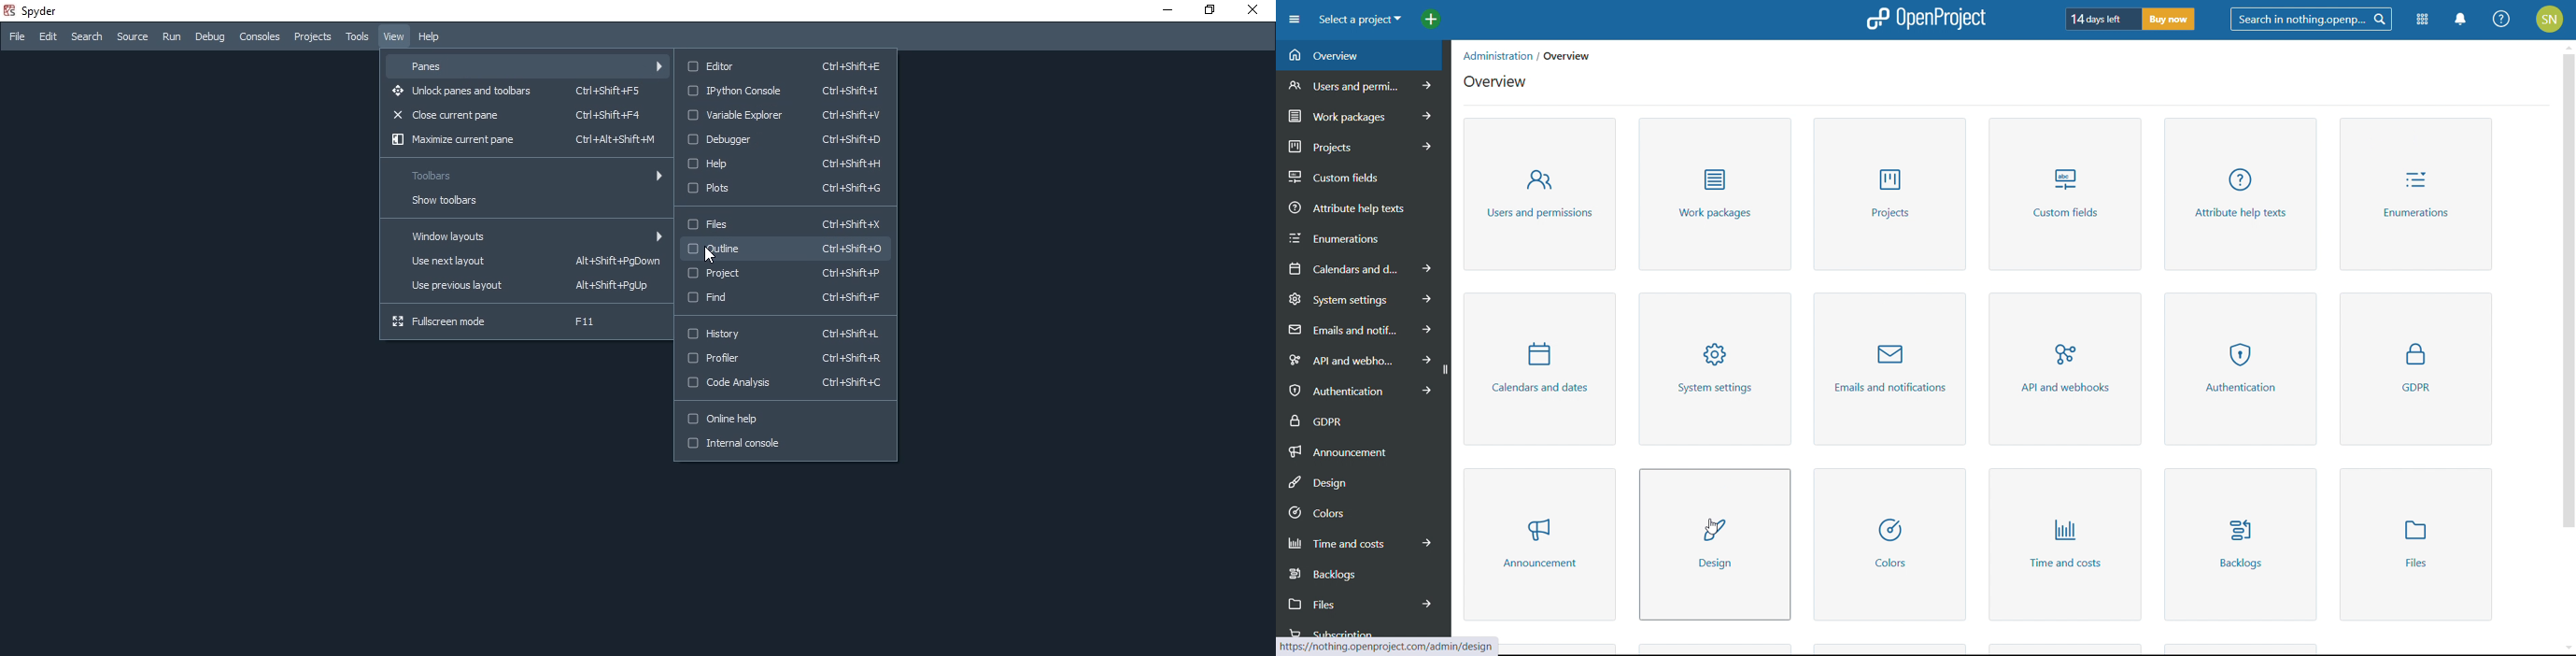 Image resolution: width=2576 pixels, height=672 pixels. Describe the element at coordinates (357, 37) in the screenshot. I see `Tools` at that location.